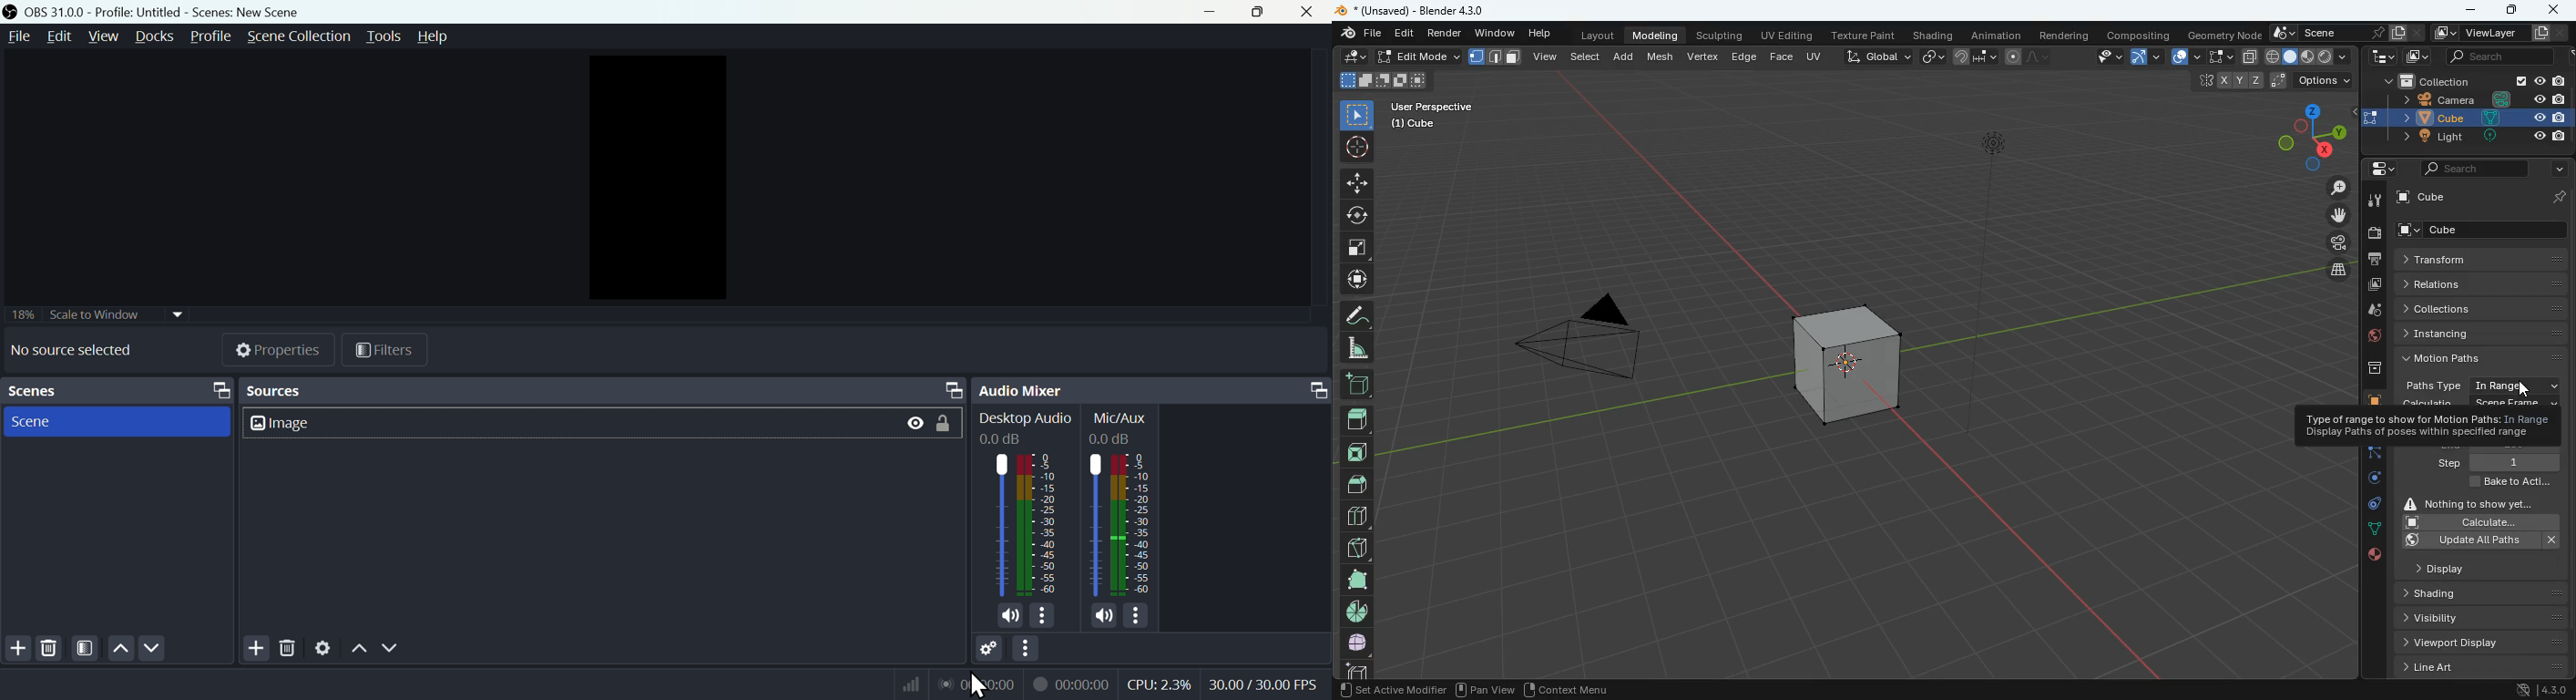  I want to click on volume, so click(1010, 617).